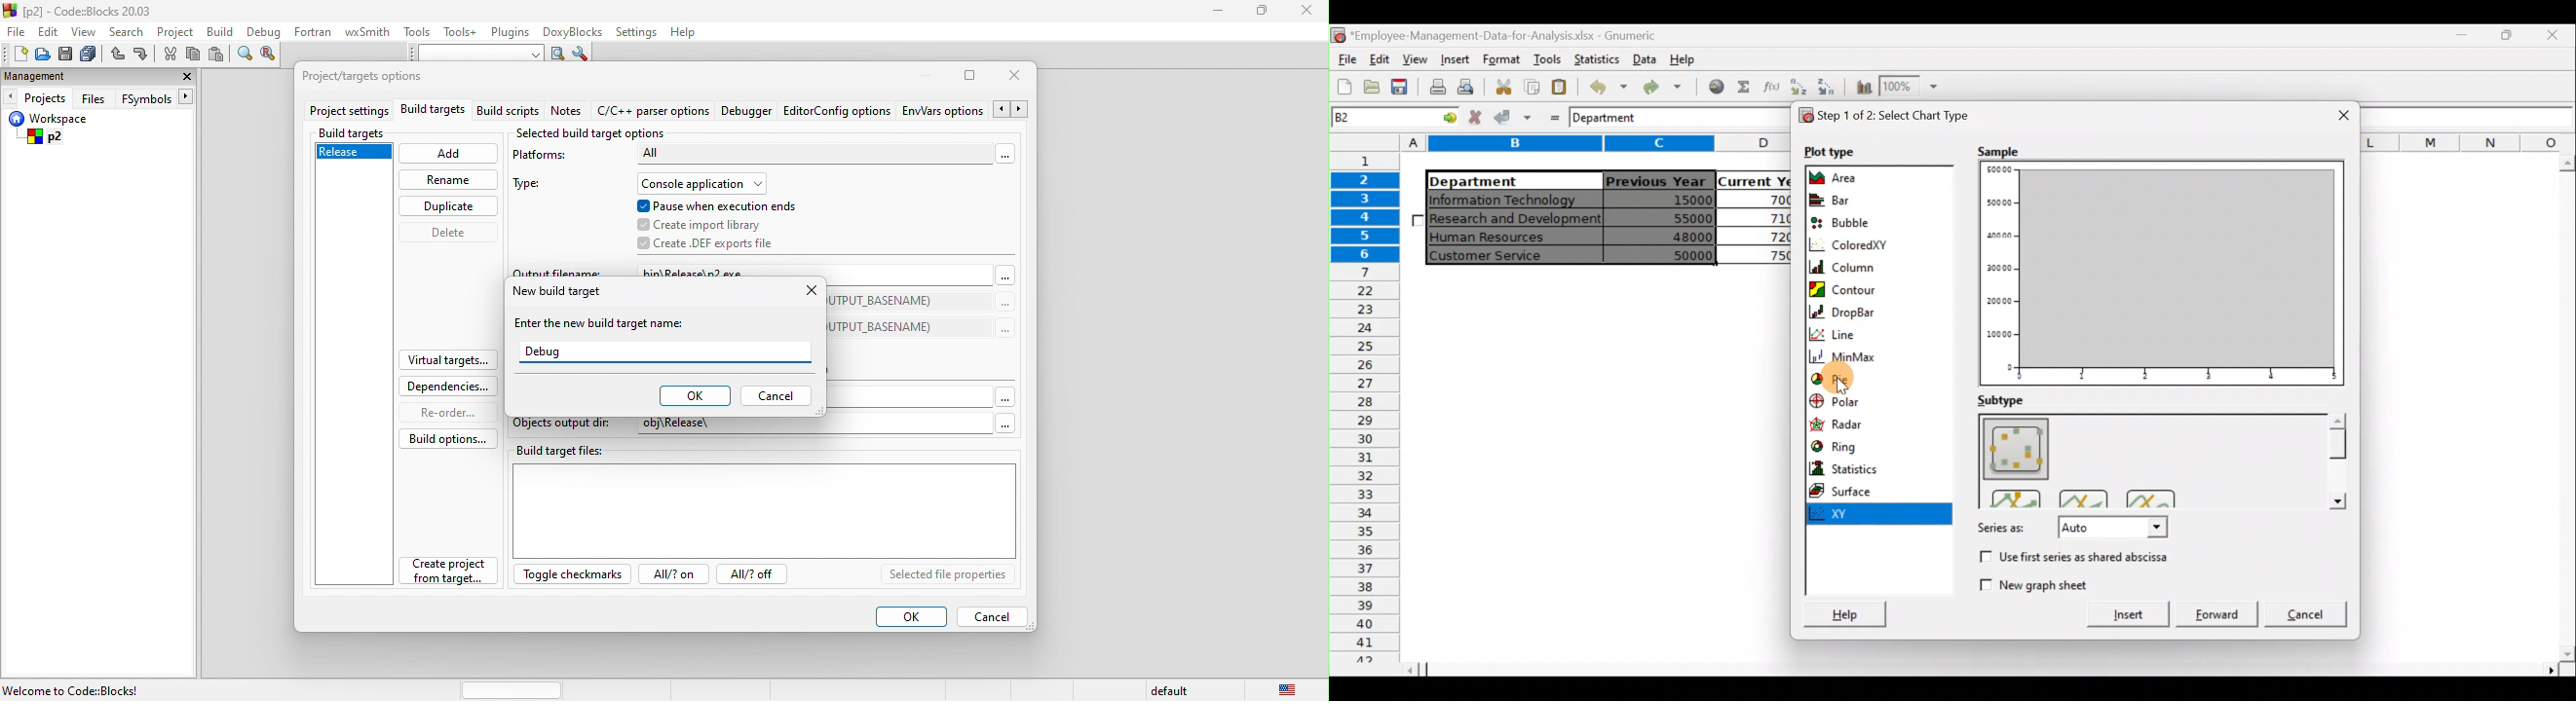 The width and height of the screenshot is (2576, 728). I want to click on ok, so click(693, 396).